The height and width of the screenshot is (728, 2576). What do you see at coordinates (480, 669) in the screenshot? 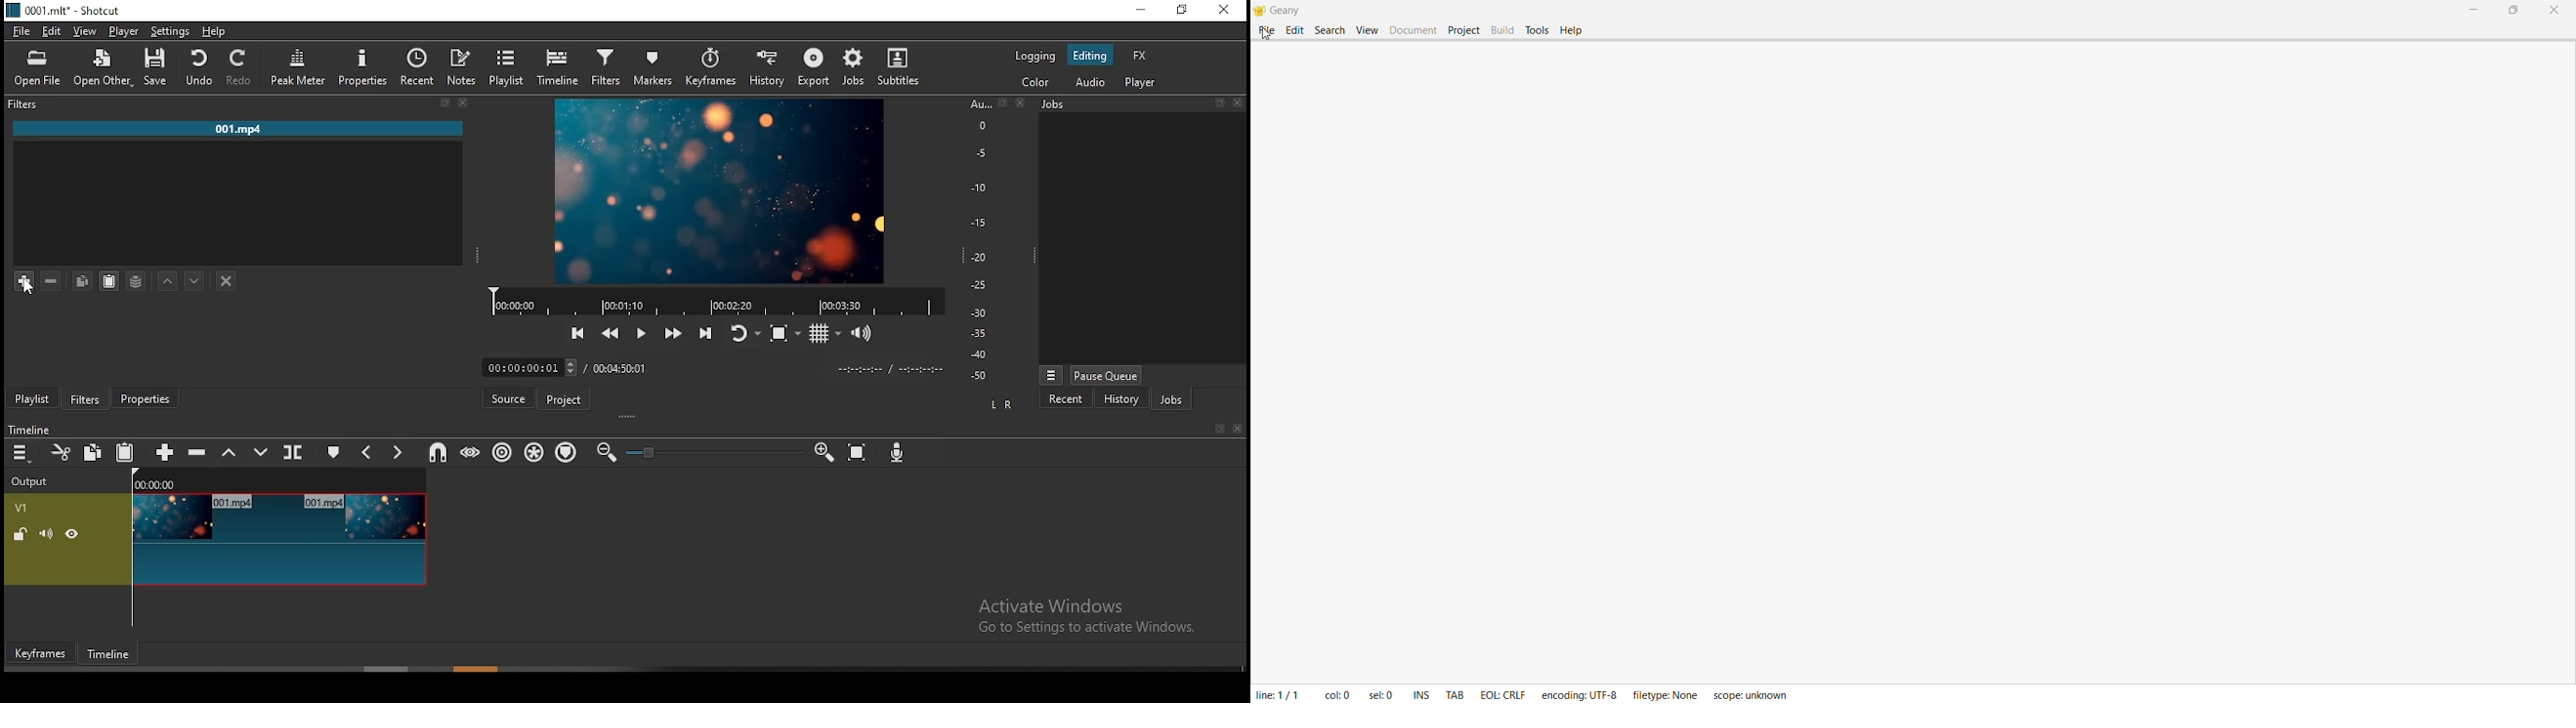
I see `scroll bar` at bounding box center [480, 669].